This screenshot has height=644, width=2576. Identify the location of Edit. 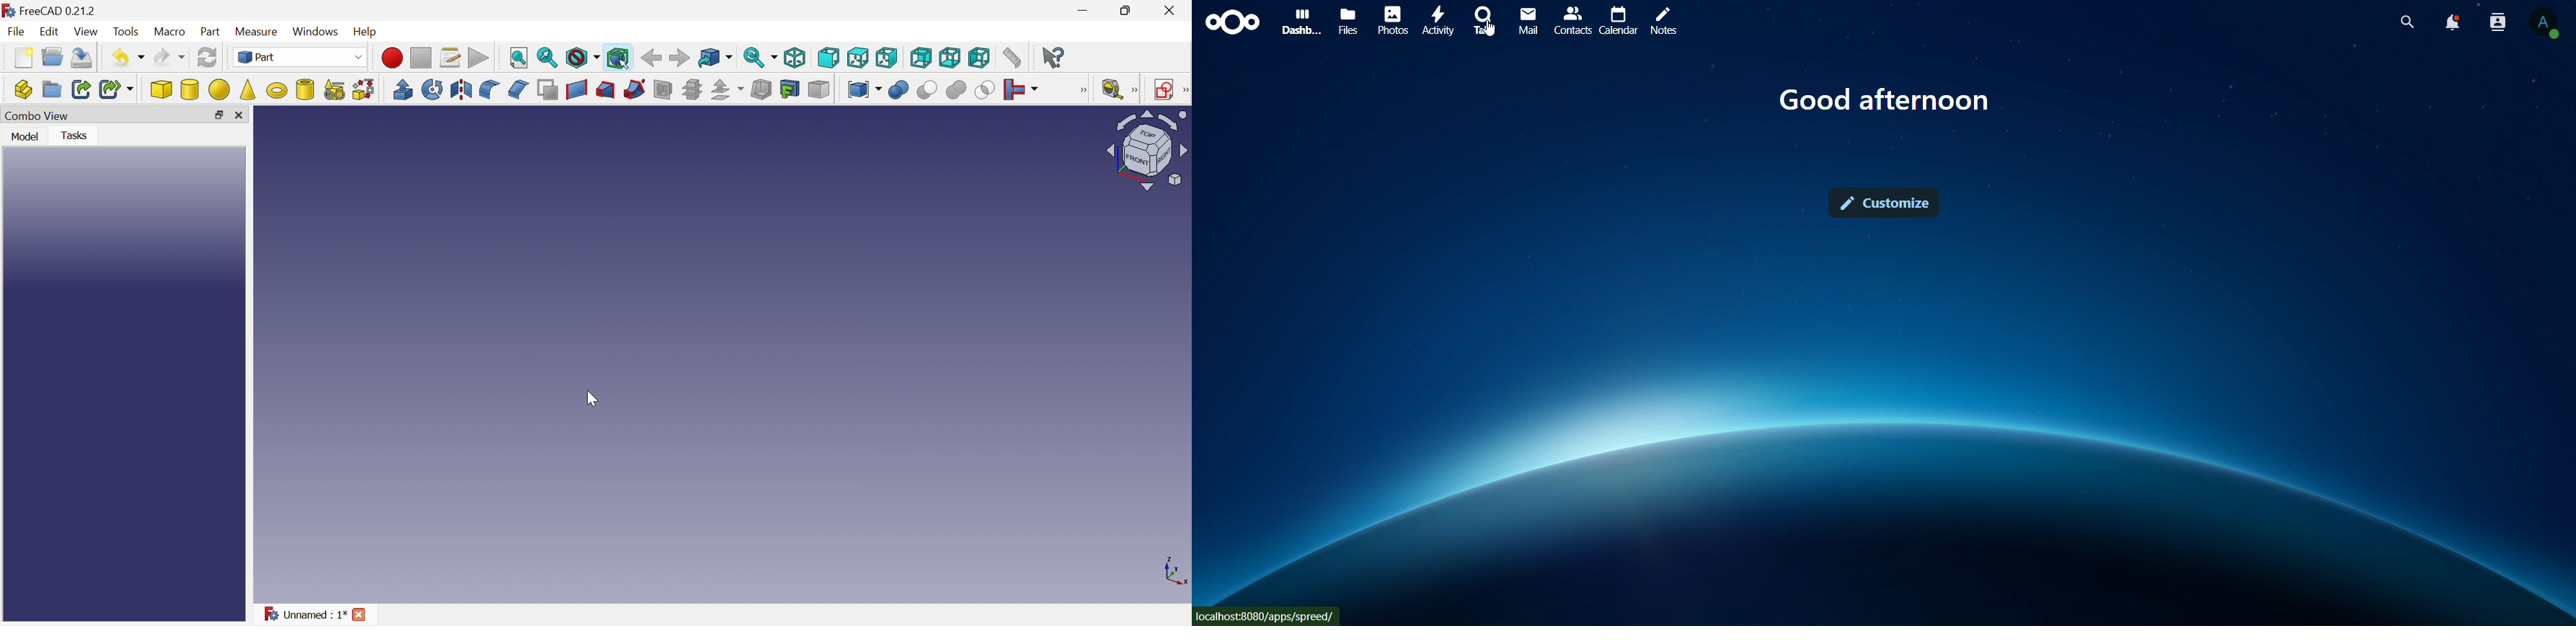
(52, 33).